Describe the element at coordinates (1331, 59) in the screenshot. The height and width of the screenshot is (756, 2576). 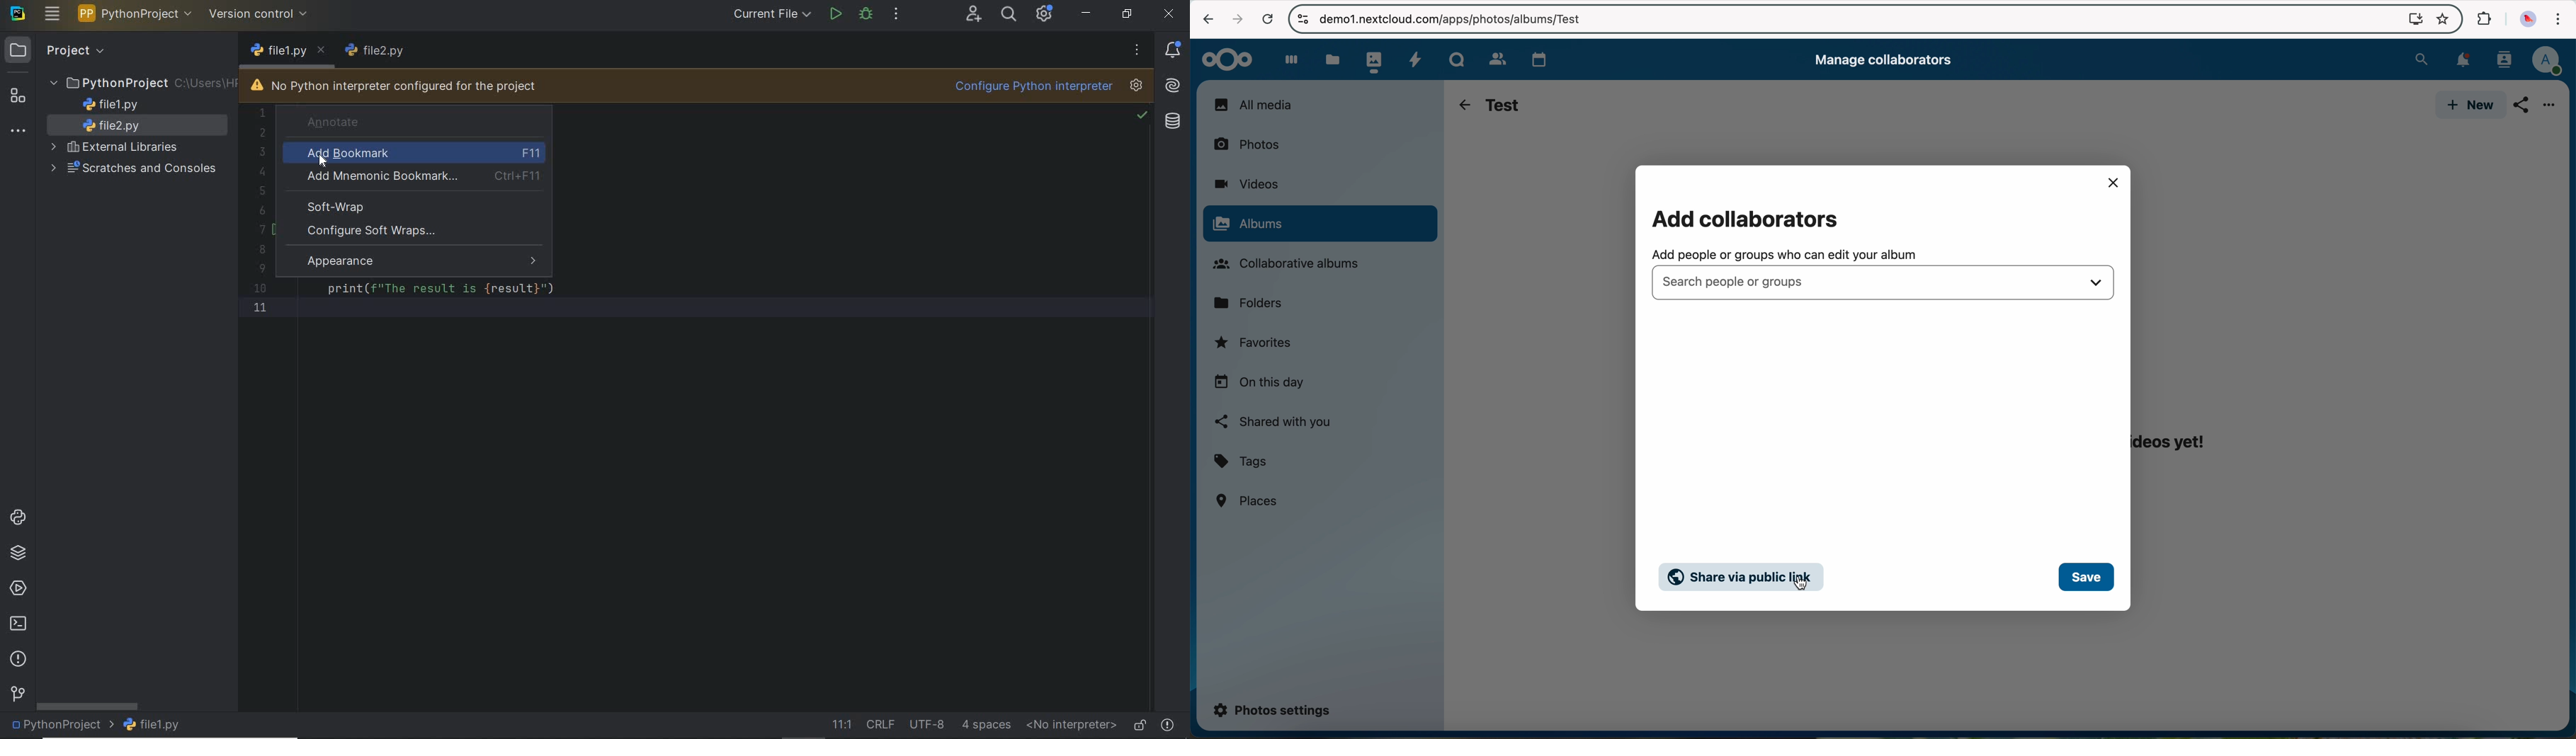
I see `files` at that location.